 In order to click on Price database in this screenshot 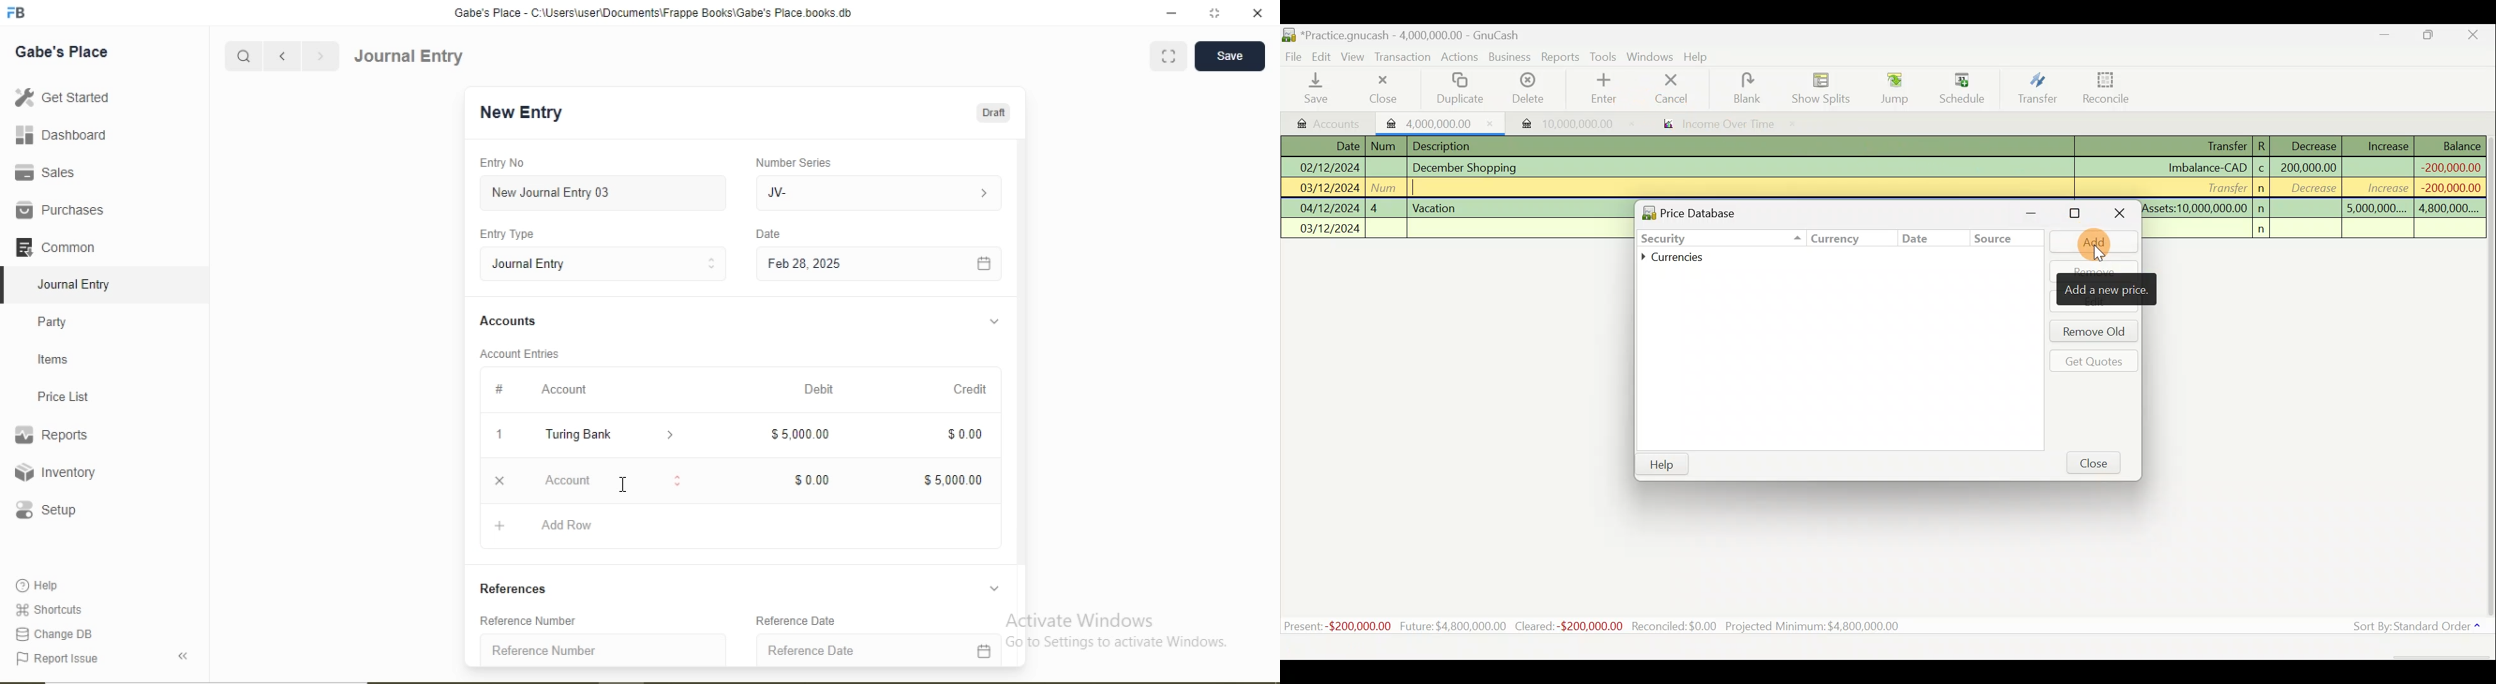, I will do `click(1718, 211)`.